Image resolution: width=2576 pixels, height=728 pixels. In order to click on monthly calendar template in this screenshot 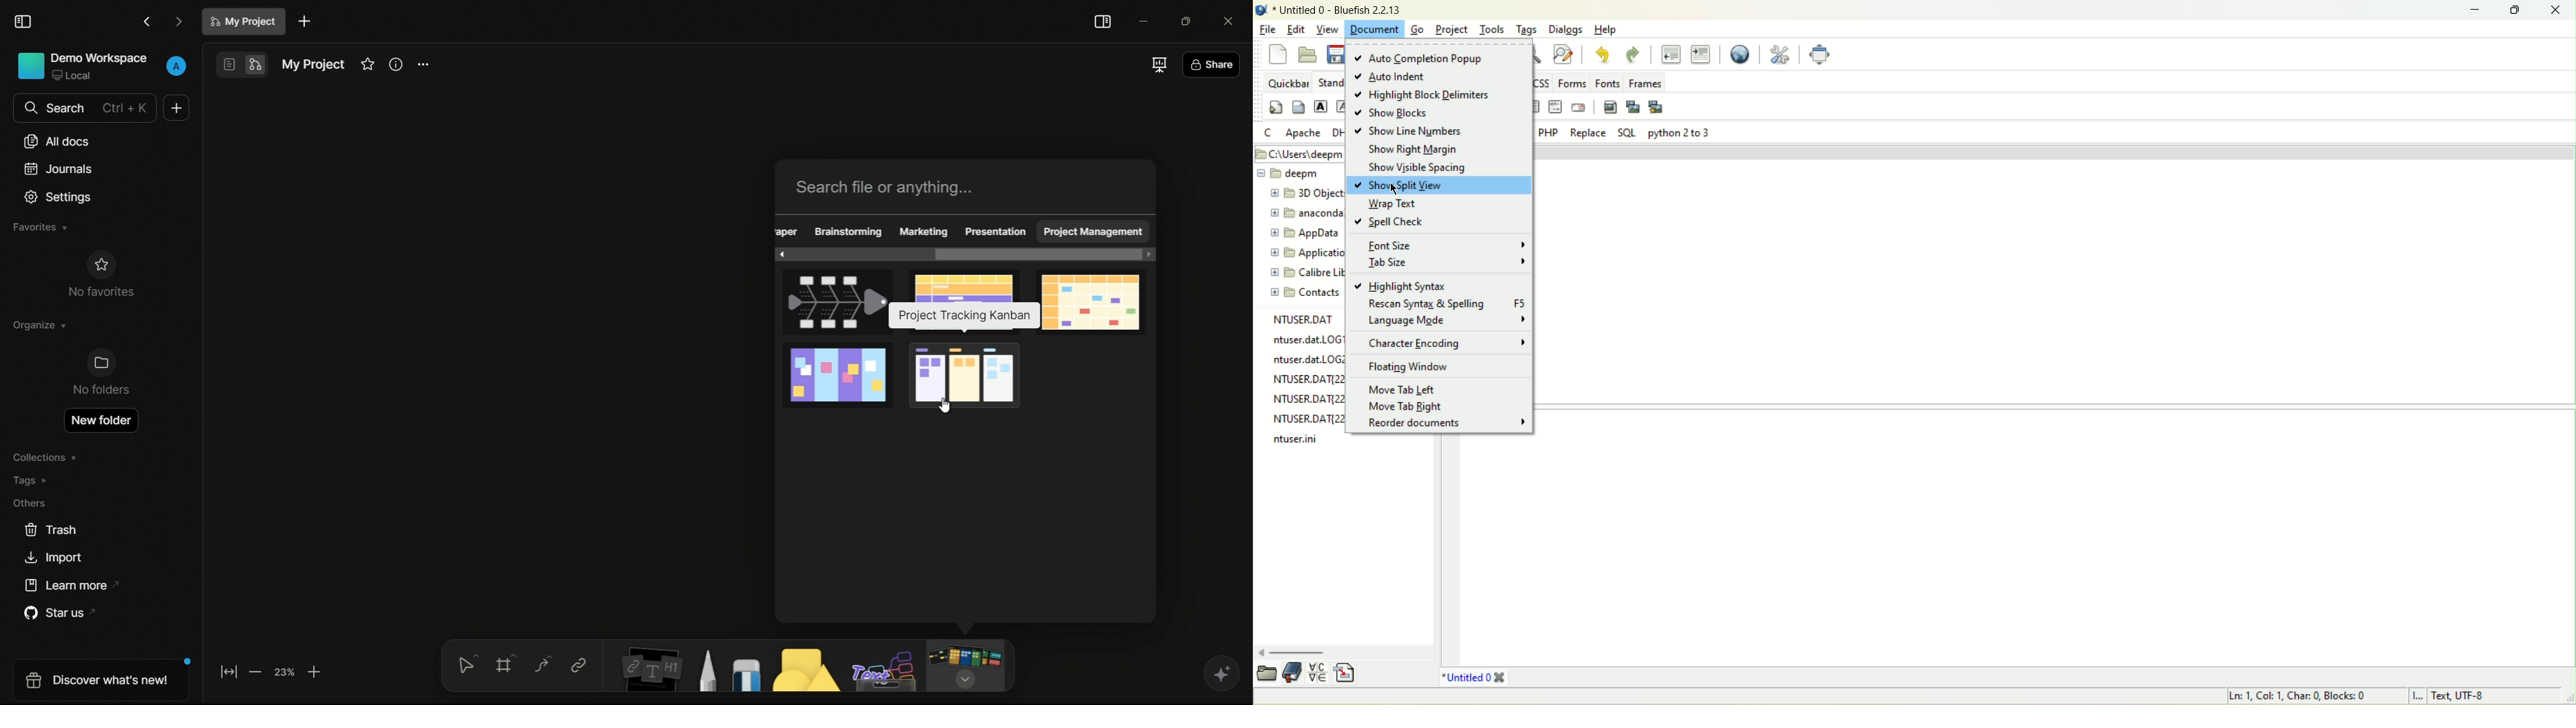, I will do `click(1057, 302)`.